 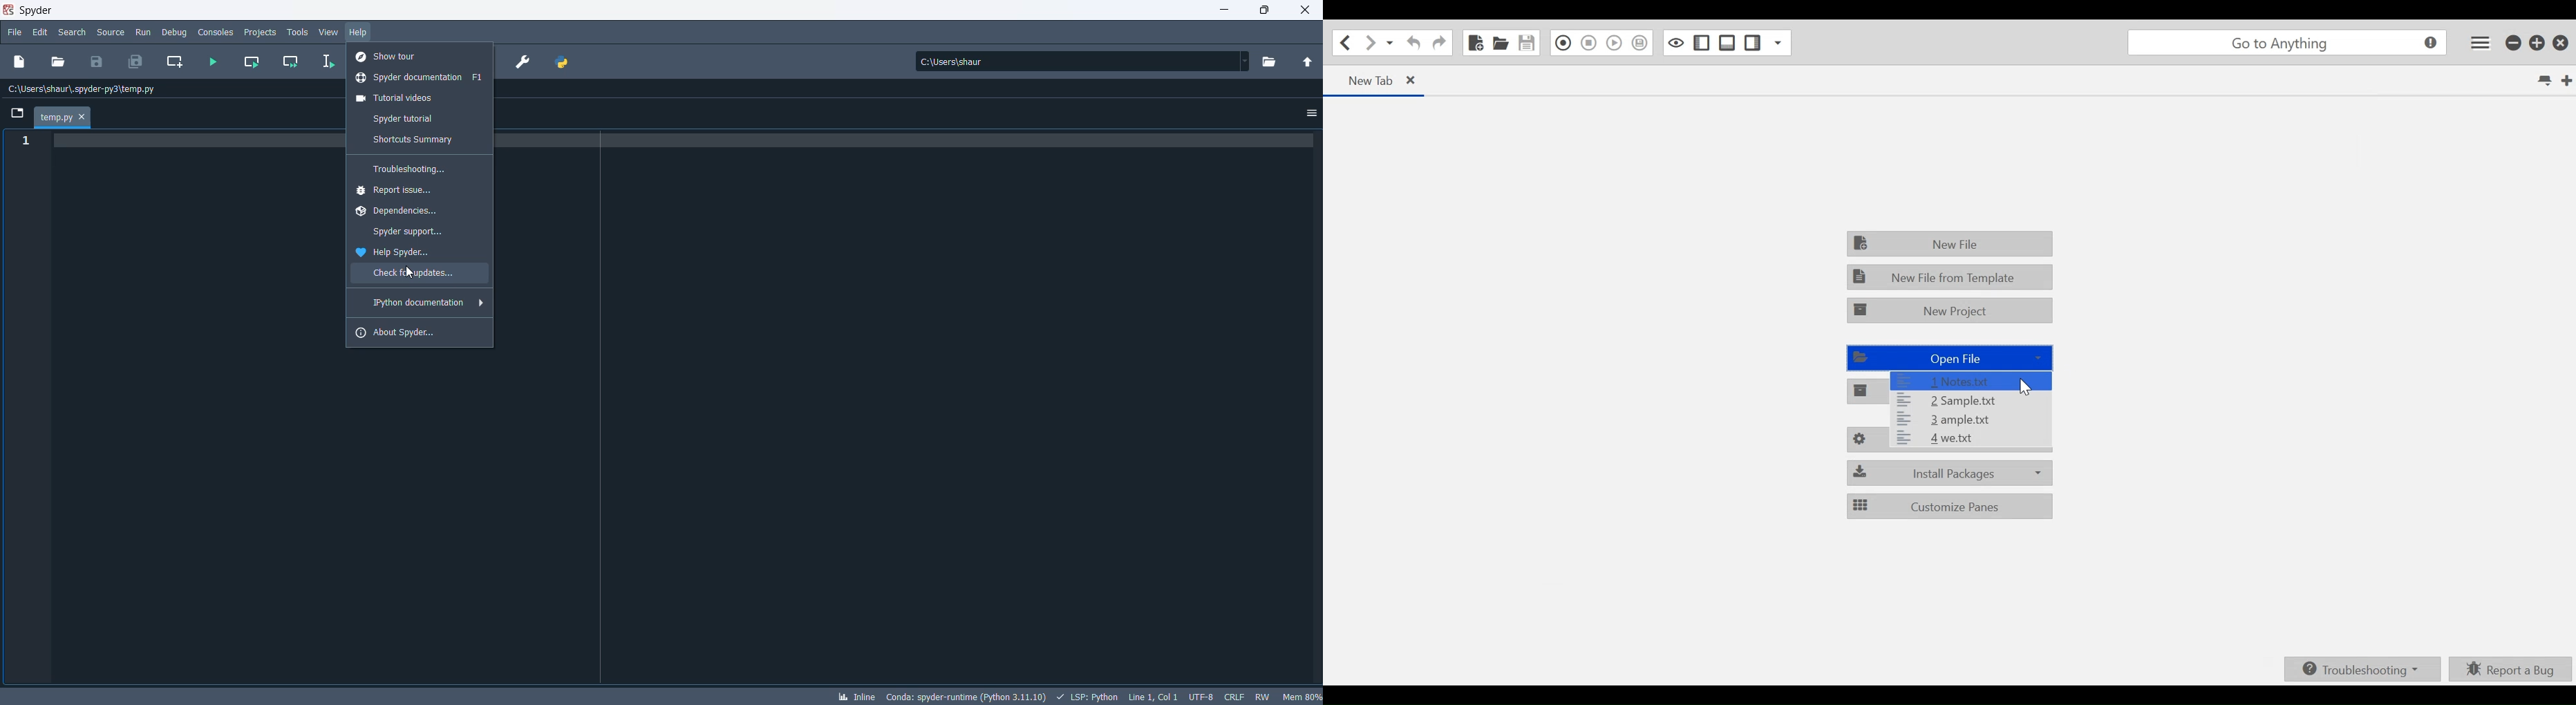 I want to click on LINE AND COLUMN NUMBER, so click(x=1151, y=696).